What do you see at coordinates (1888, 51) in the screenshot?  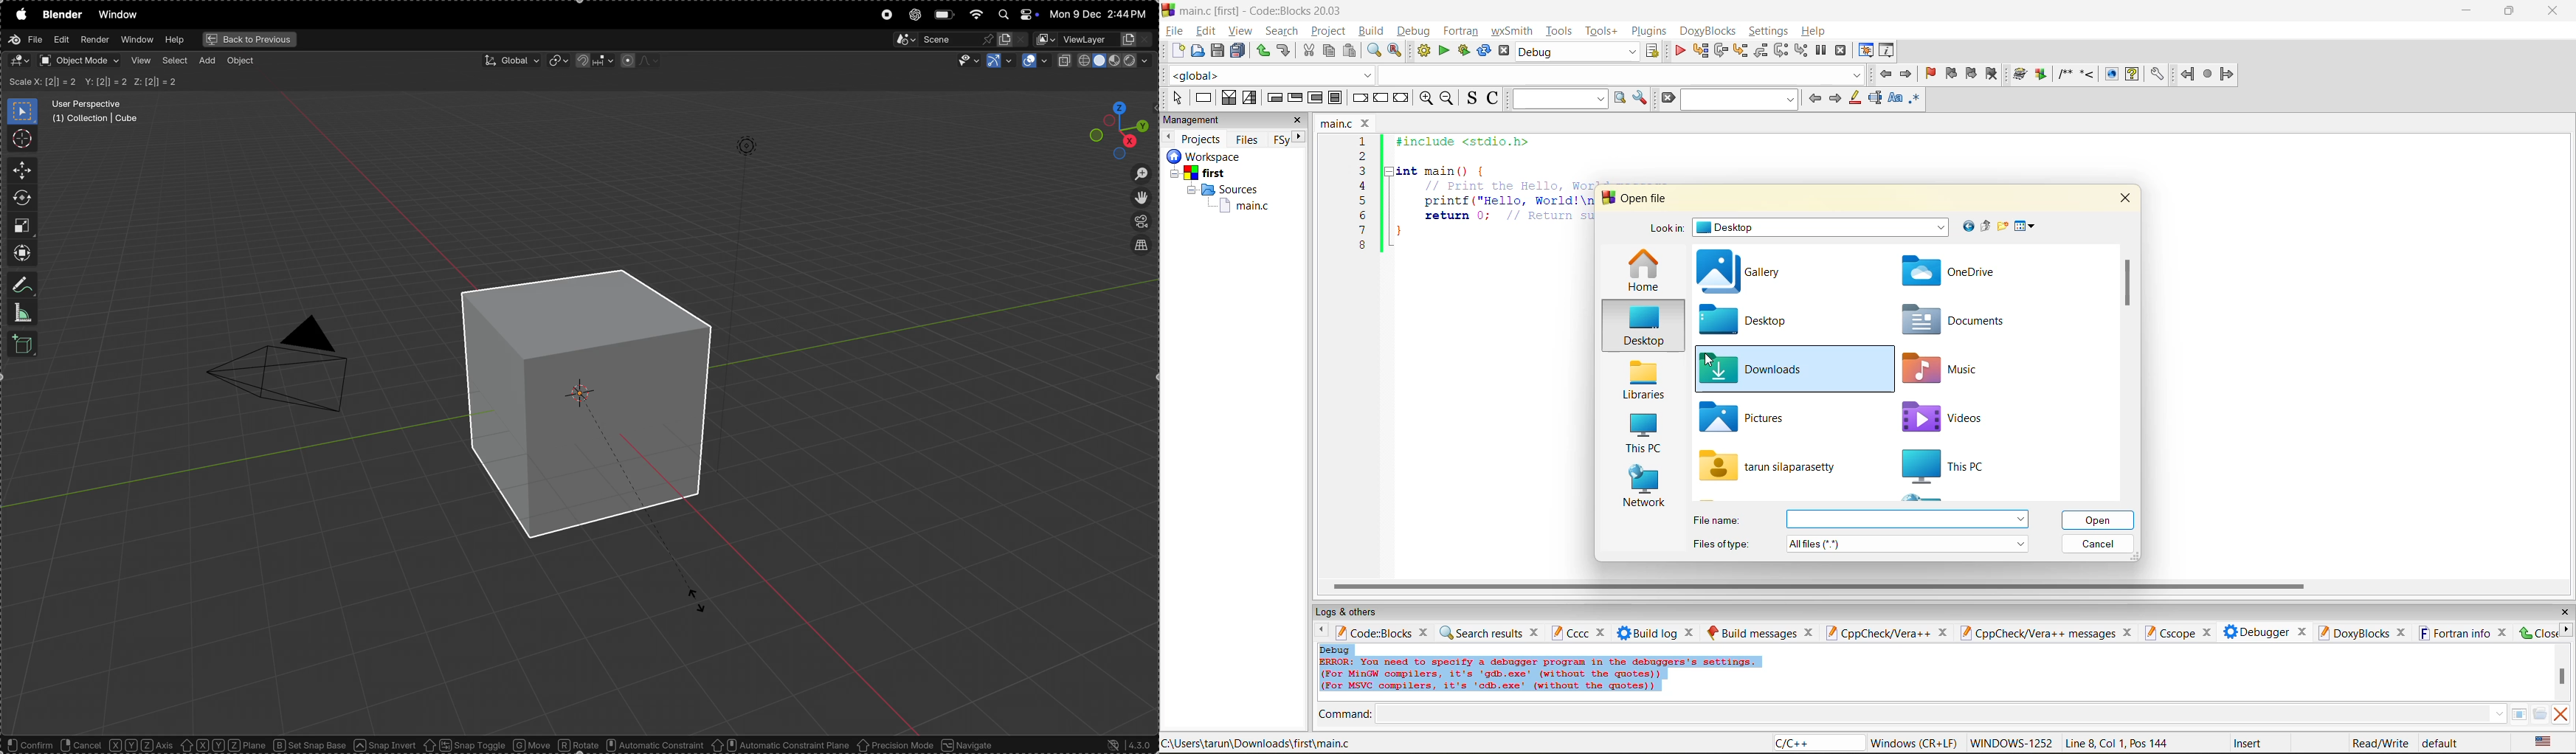 I see `various info` at bounding box center [1888, 51].